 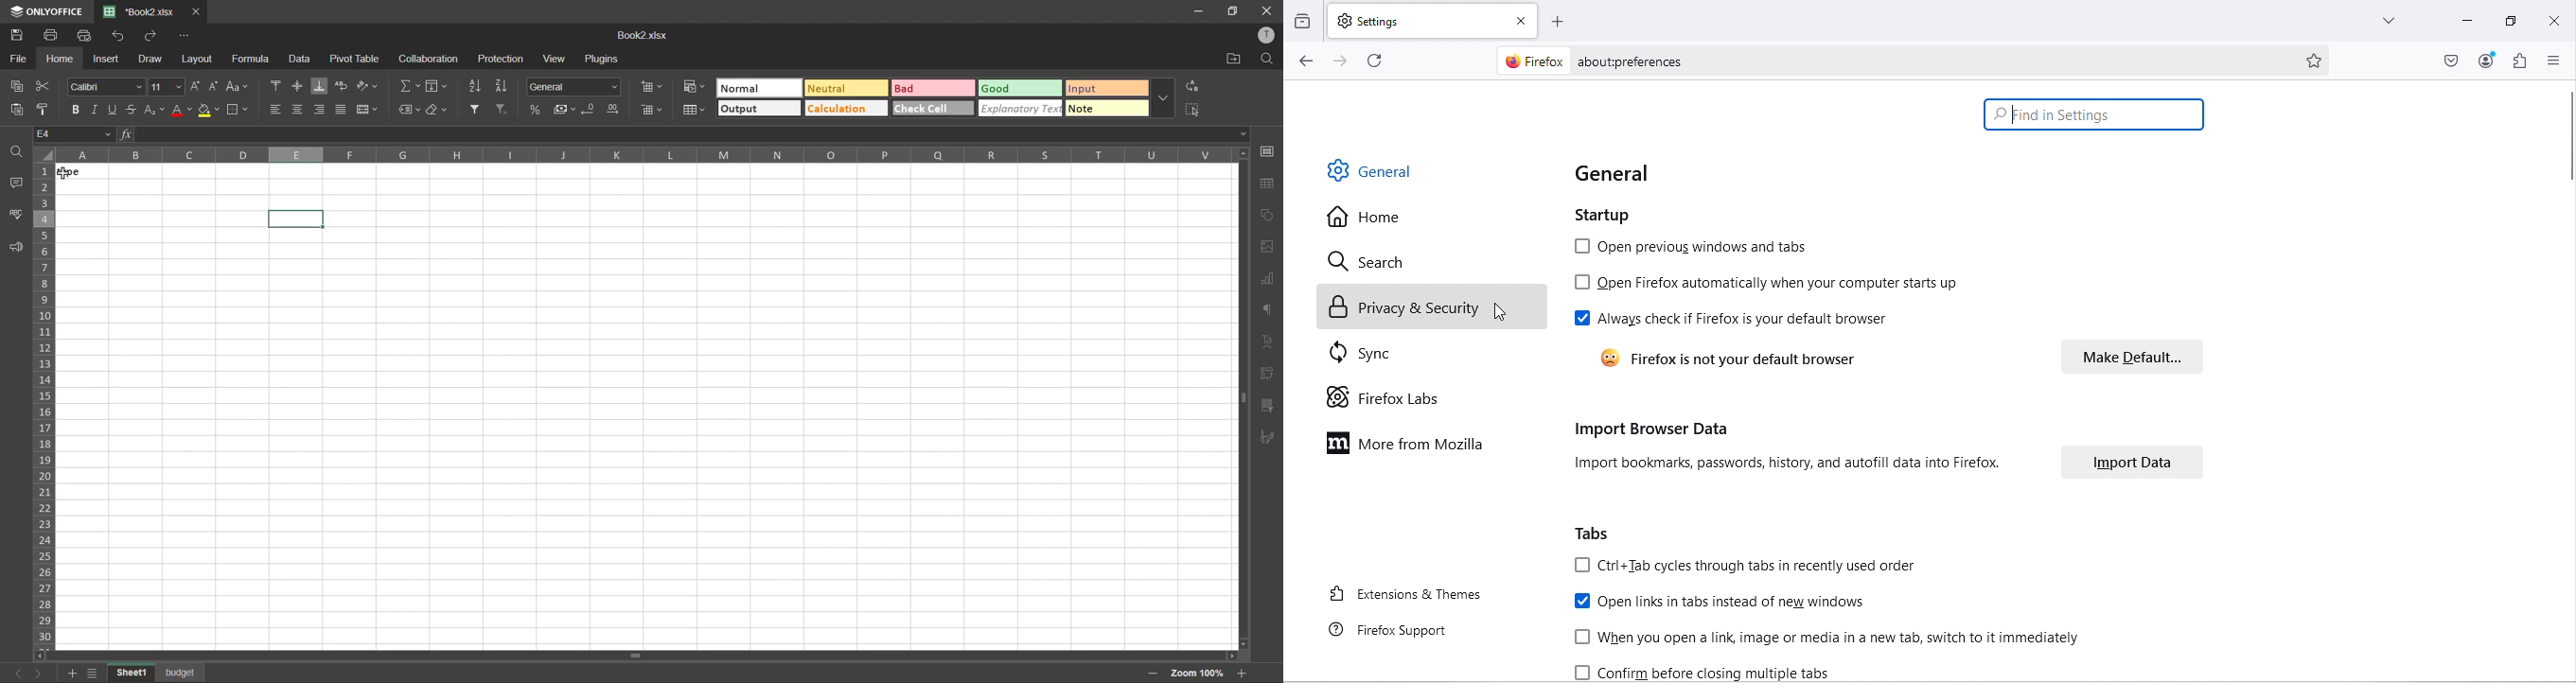 I want to click on comments, so click(x=15, y=183).